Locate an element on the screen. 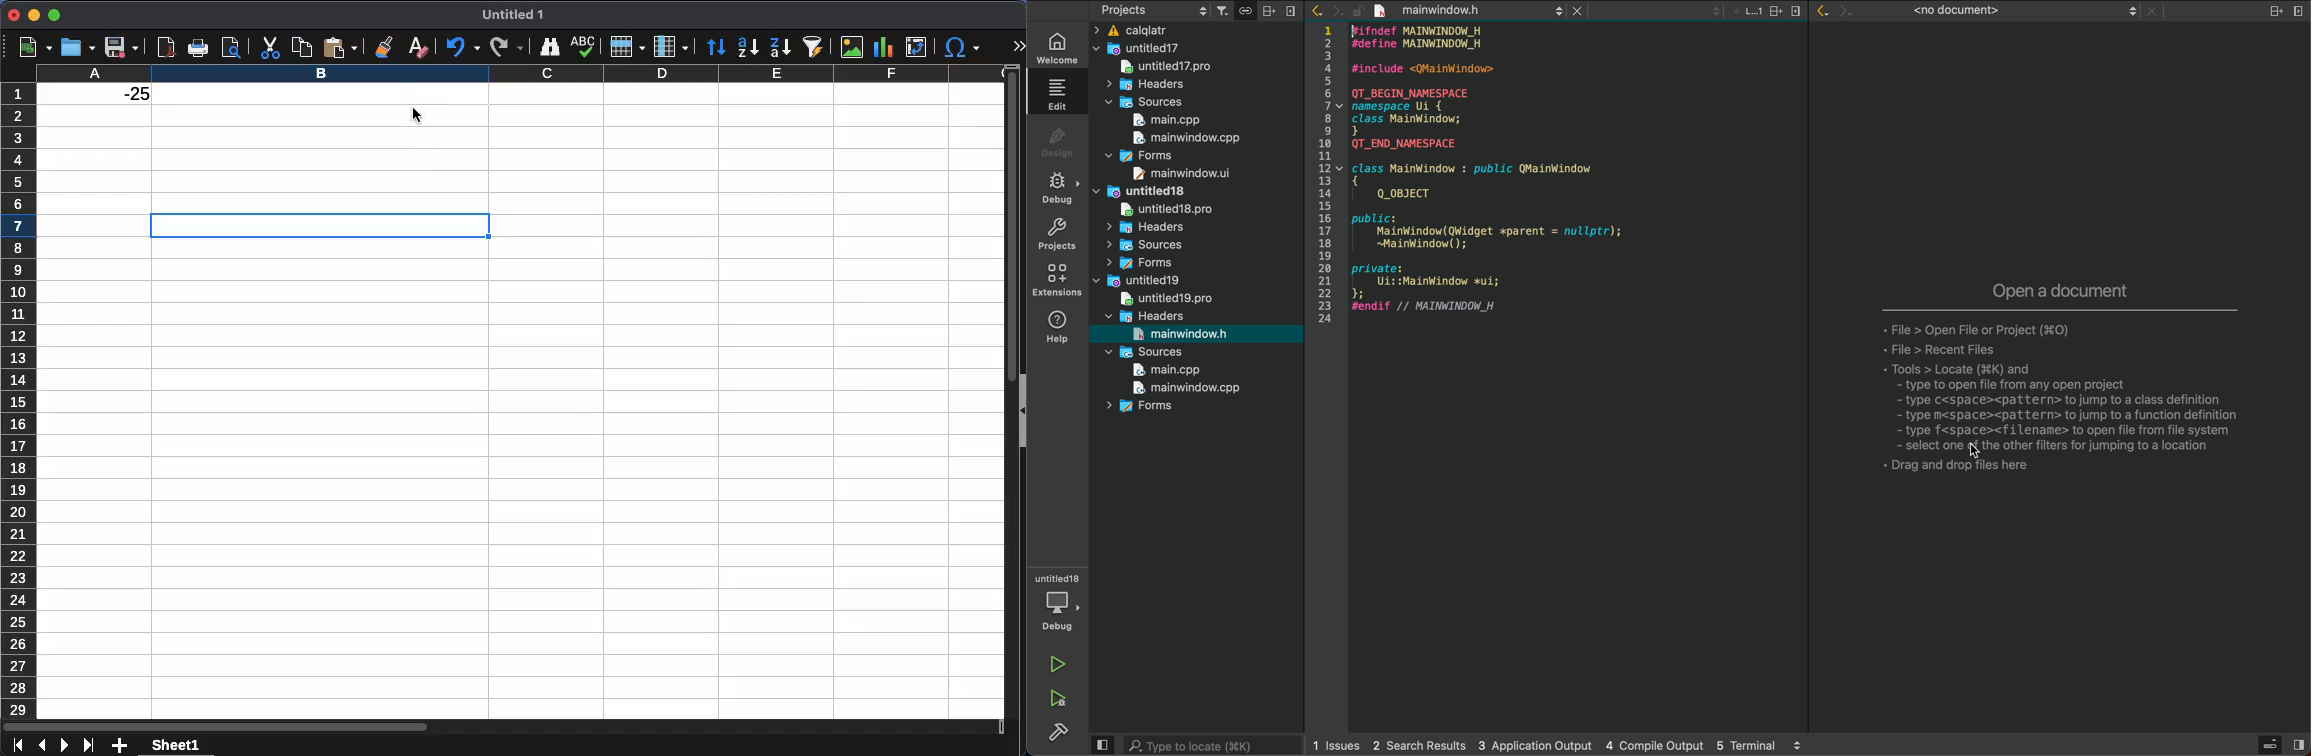  headres is located at coordinates (1149, 228).